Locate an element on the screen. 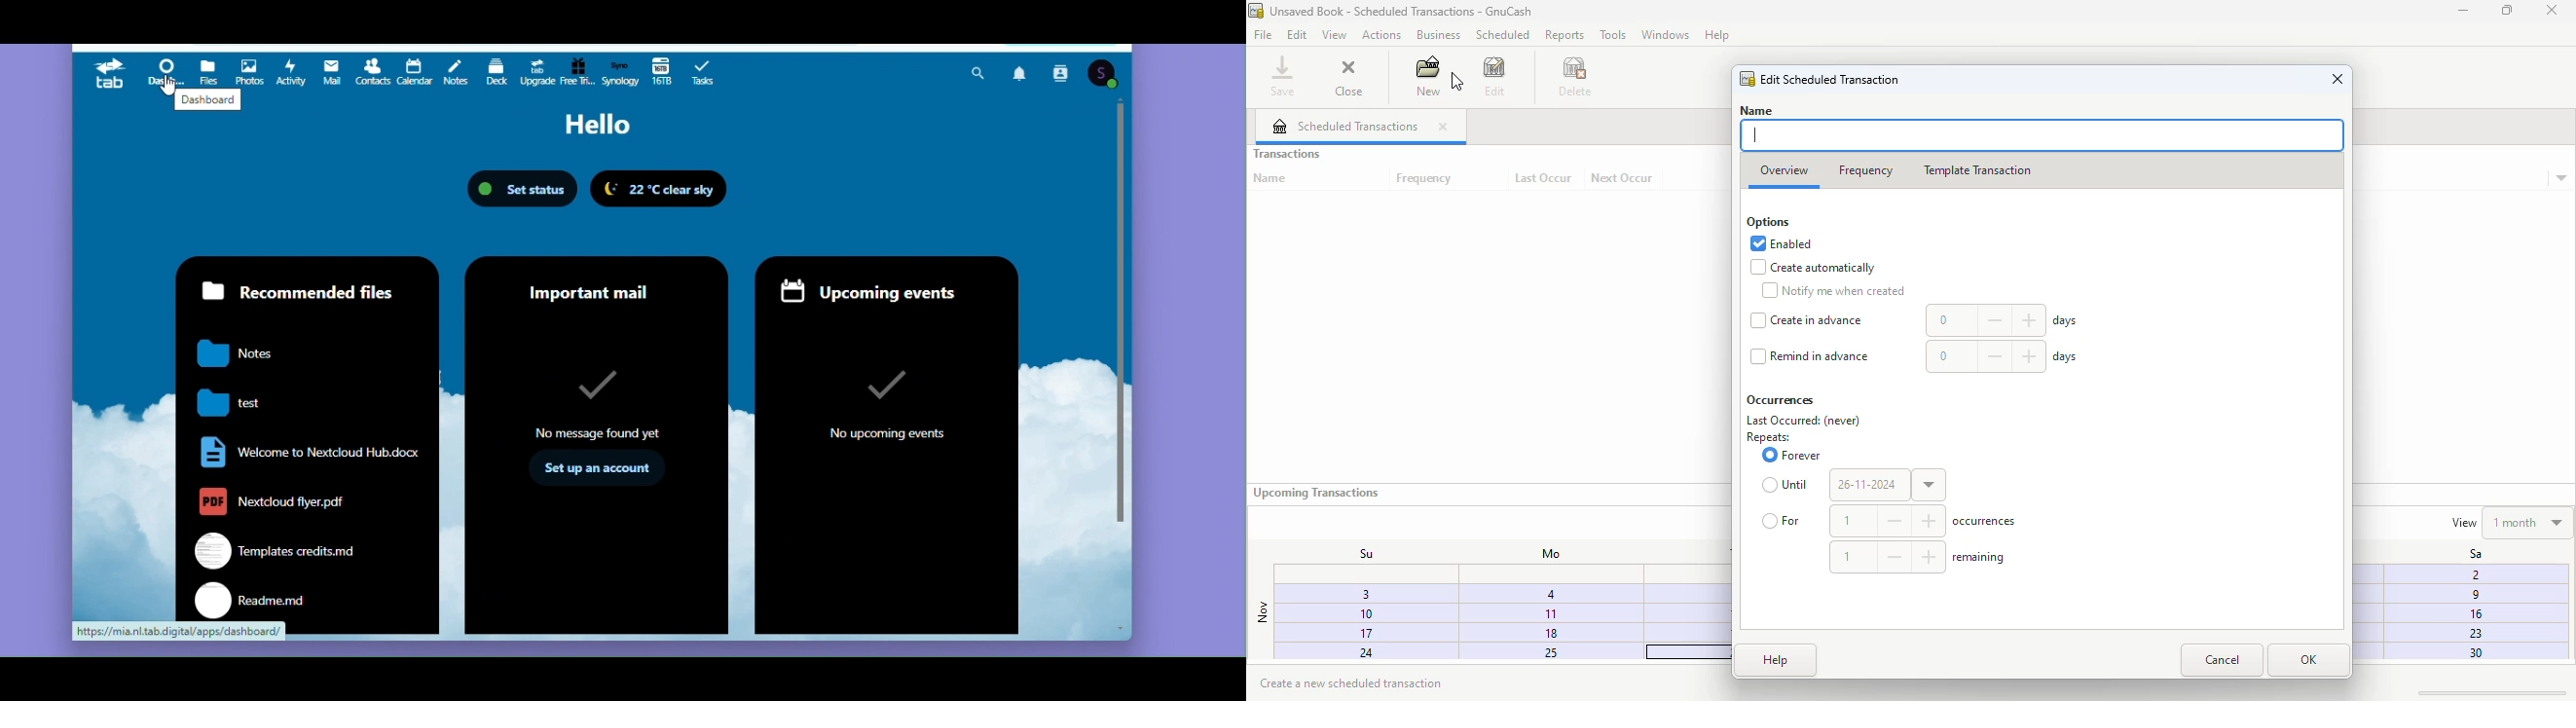 The height and width of the screenshot is (728, 2576). title is located at coordinates (1402, 11).